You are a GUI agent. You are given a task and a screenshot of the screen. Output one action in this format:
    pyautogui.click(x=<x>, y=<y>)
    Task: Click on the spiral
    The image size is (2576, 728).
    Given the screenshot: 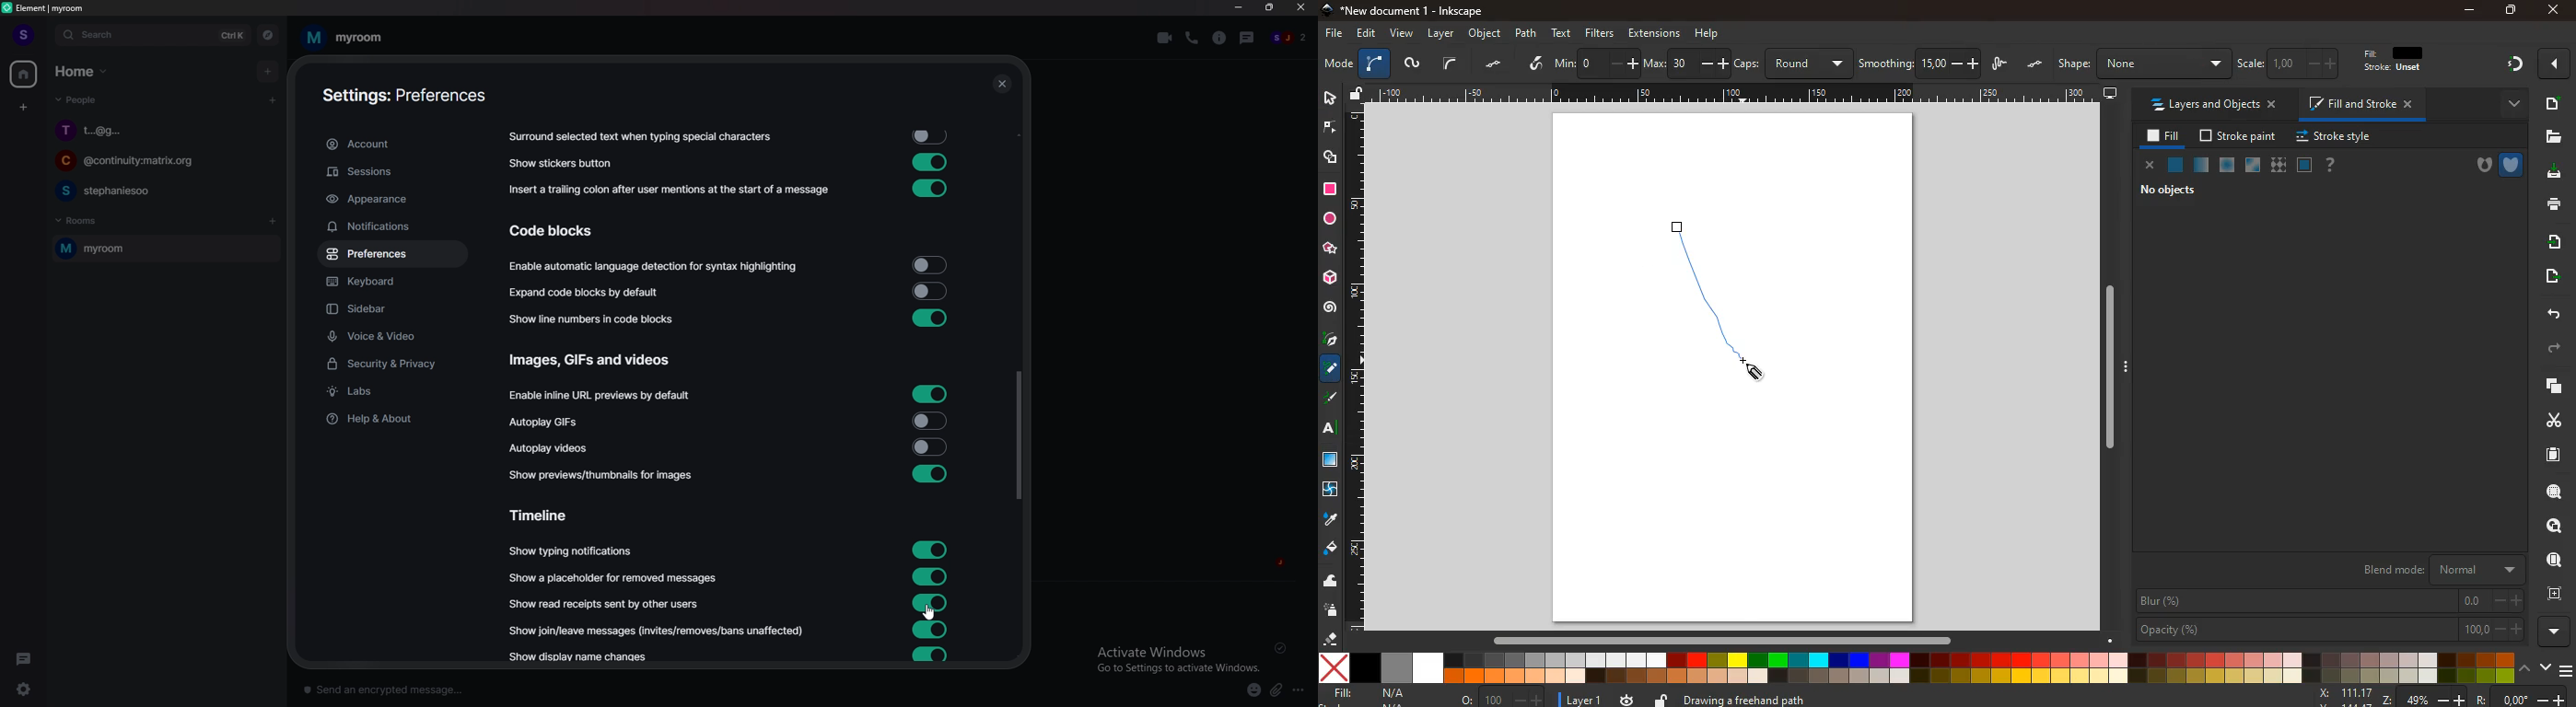 What is the action you would take?
    pyautogui.click(x=1330, y=307)
    